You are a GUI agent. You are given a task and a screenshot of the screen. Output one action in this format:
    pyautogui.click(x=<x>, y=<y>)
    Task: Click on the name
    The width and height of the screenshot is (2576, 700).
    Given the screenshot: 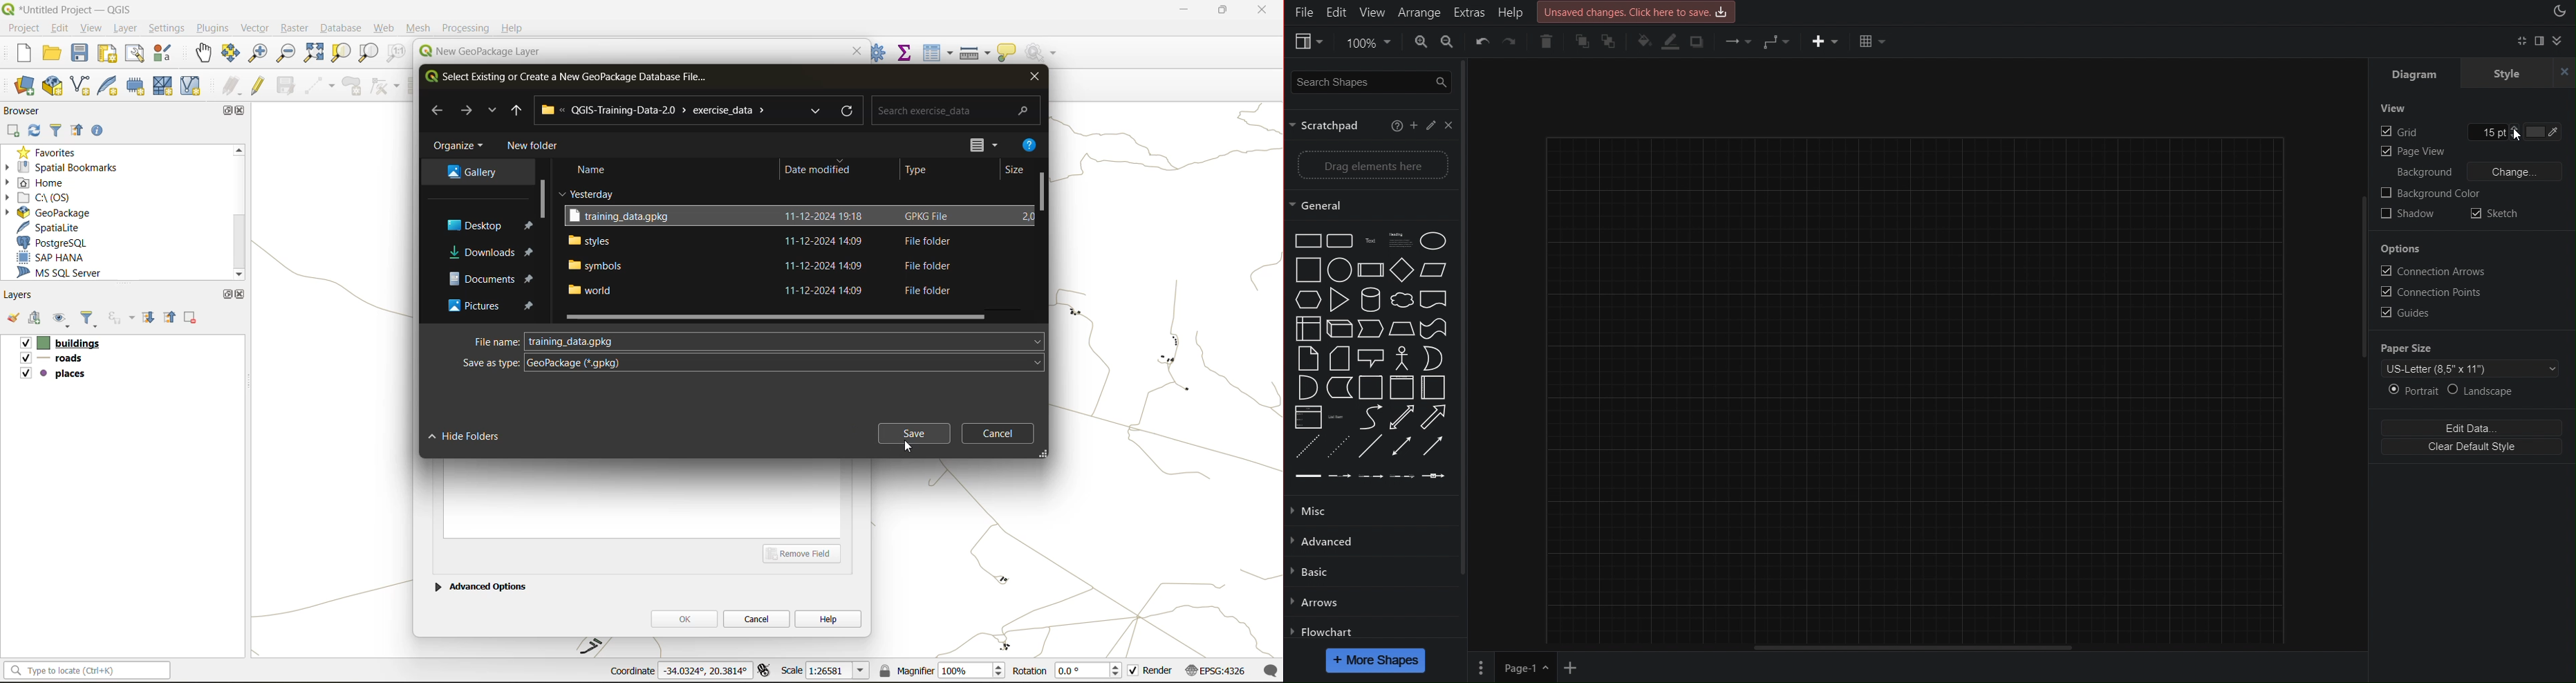 What is the action you would take?
    pyautogui.click(x=594, y=168)
    